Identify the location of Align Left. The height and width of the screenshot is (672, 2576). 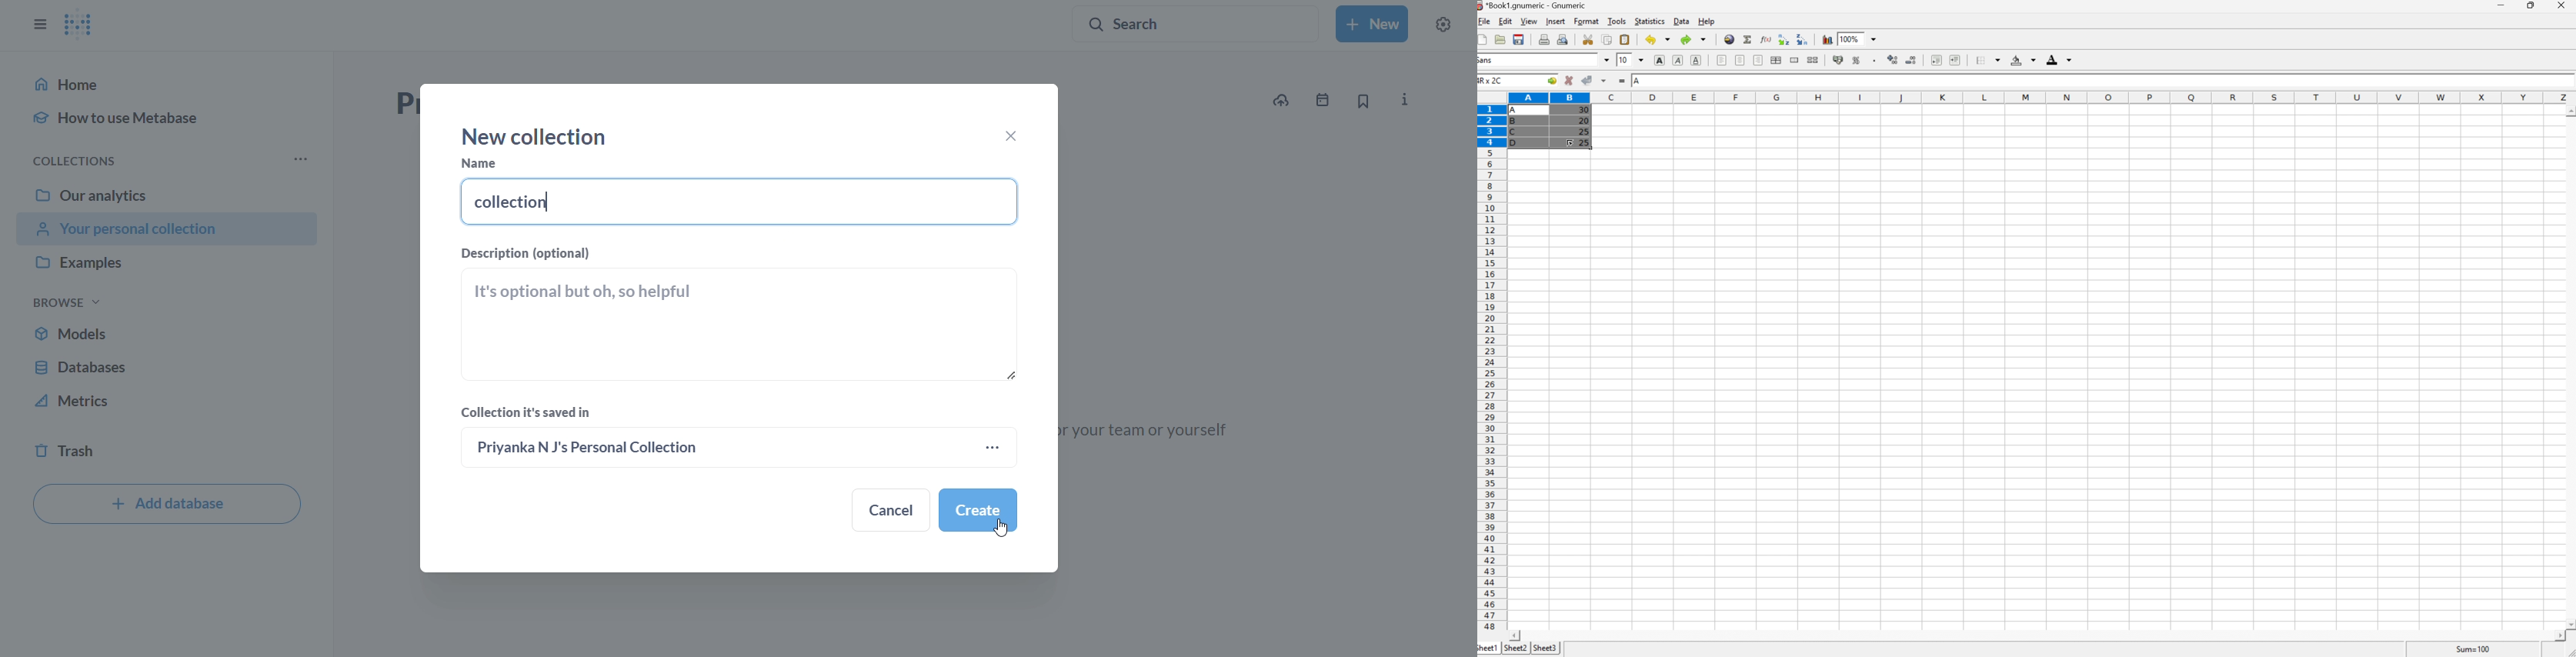
(1722, 61).